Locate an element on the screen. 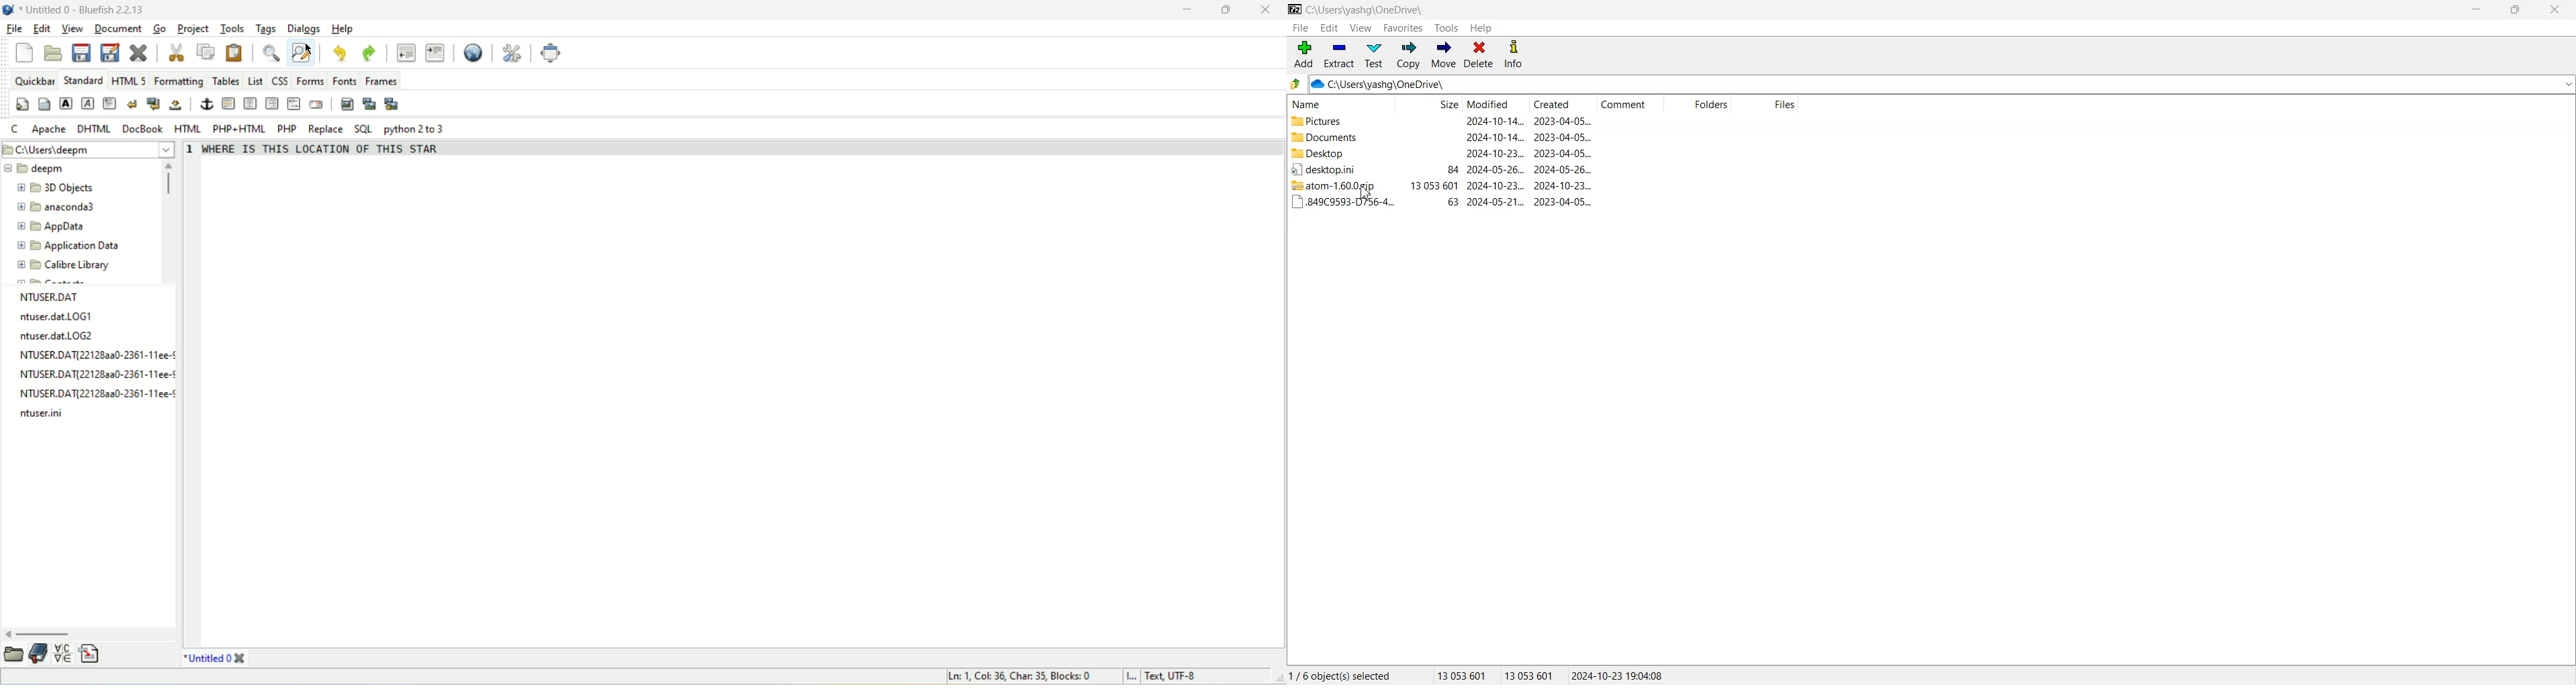 This screenshot has height=700, width=2576. Delete is located at coordinates (1479, 55).